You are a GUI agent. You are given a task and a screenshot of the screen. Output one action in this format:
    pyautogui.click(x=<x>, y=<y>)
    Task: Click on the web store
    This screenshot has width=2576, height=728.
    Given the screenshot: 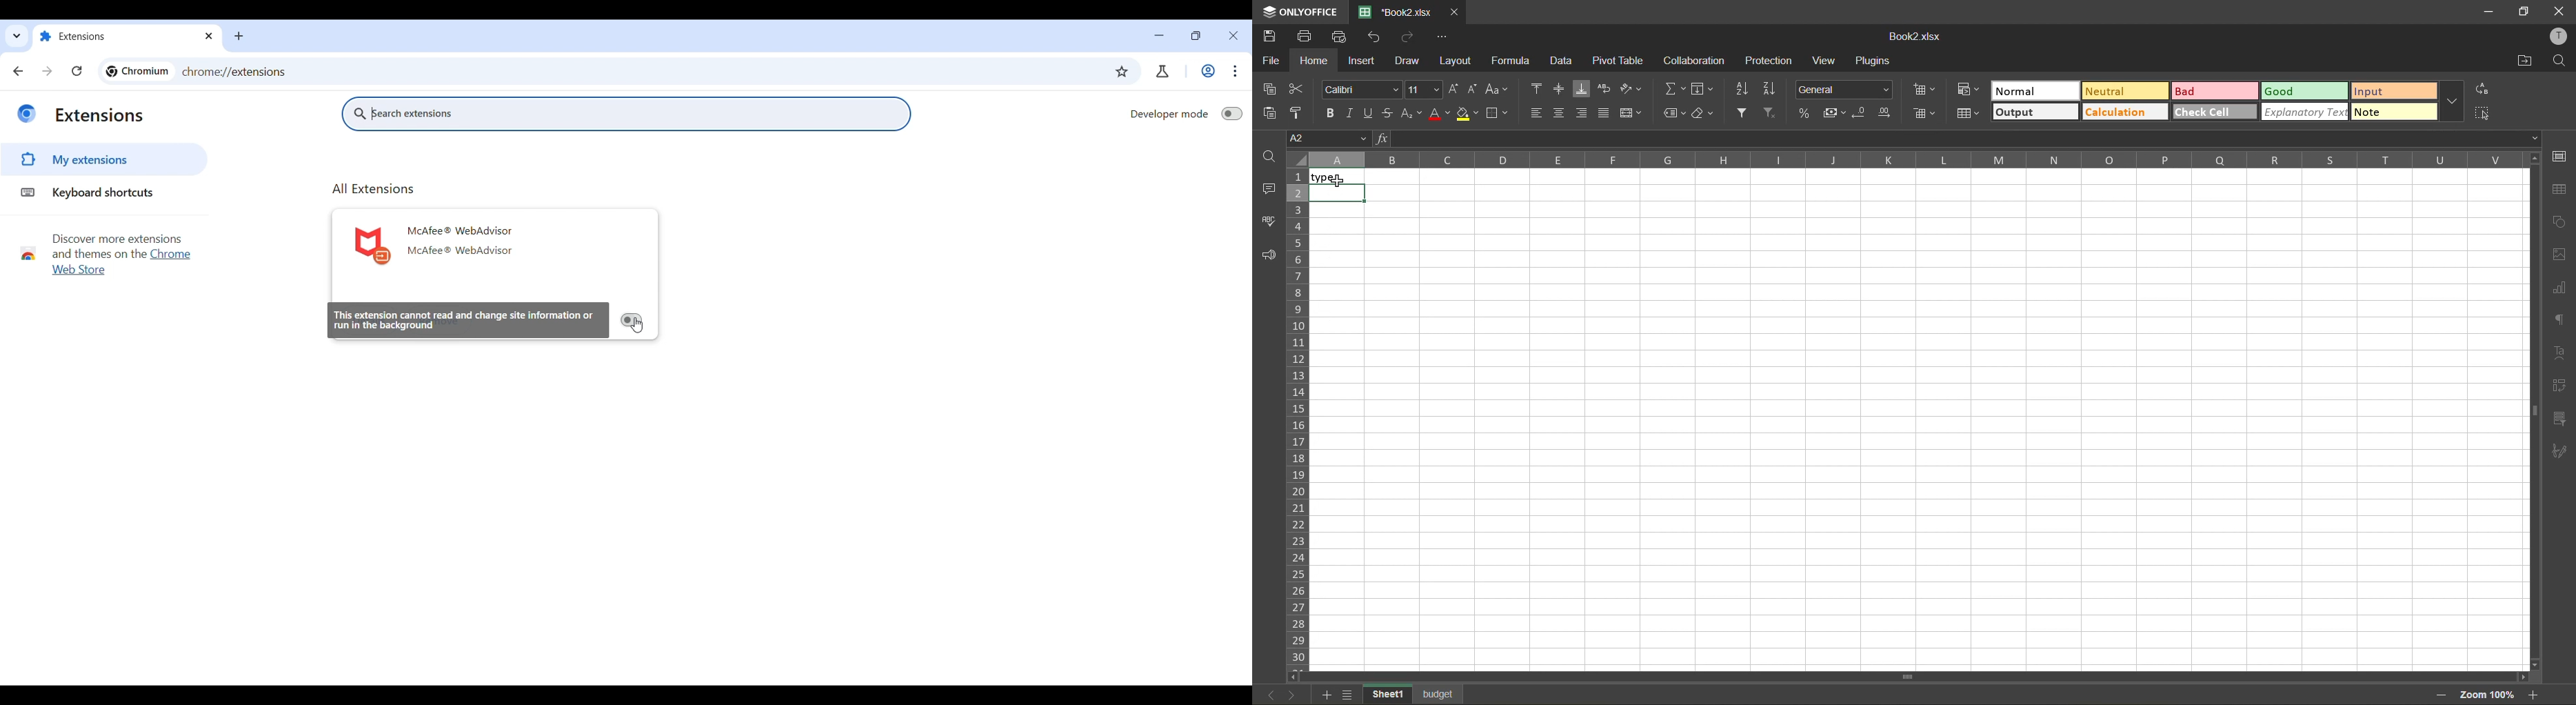 What is the action you would take?
    pyautogui.click(x=82, y=270)
    